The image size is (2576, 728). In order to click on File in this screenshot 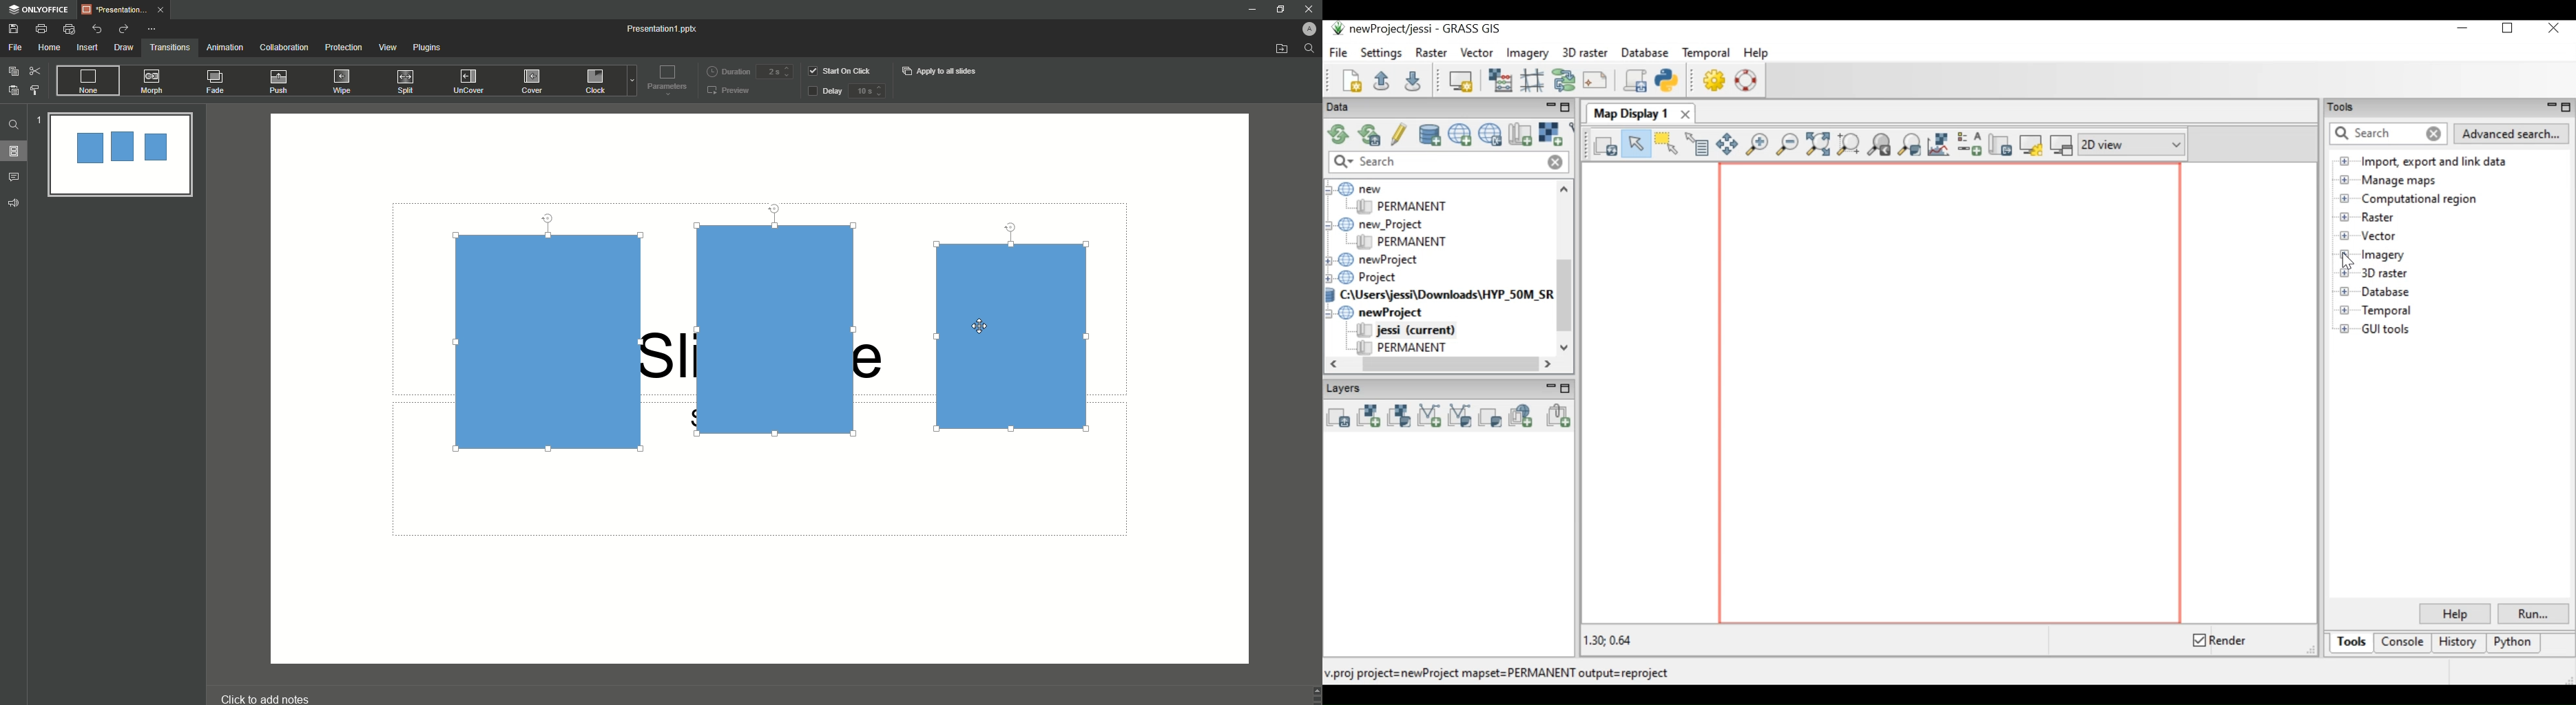, I will do `click(16, 48)`.